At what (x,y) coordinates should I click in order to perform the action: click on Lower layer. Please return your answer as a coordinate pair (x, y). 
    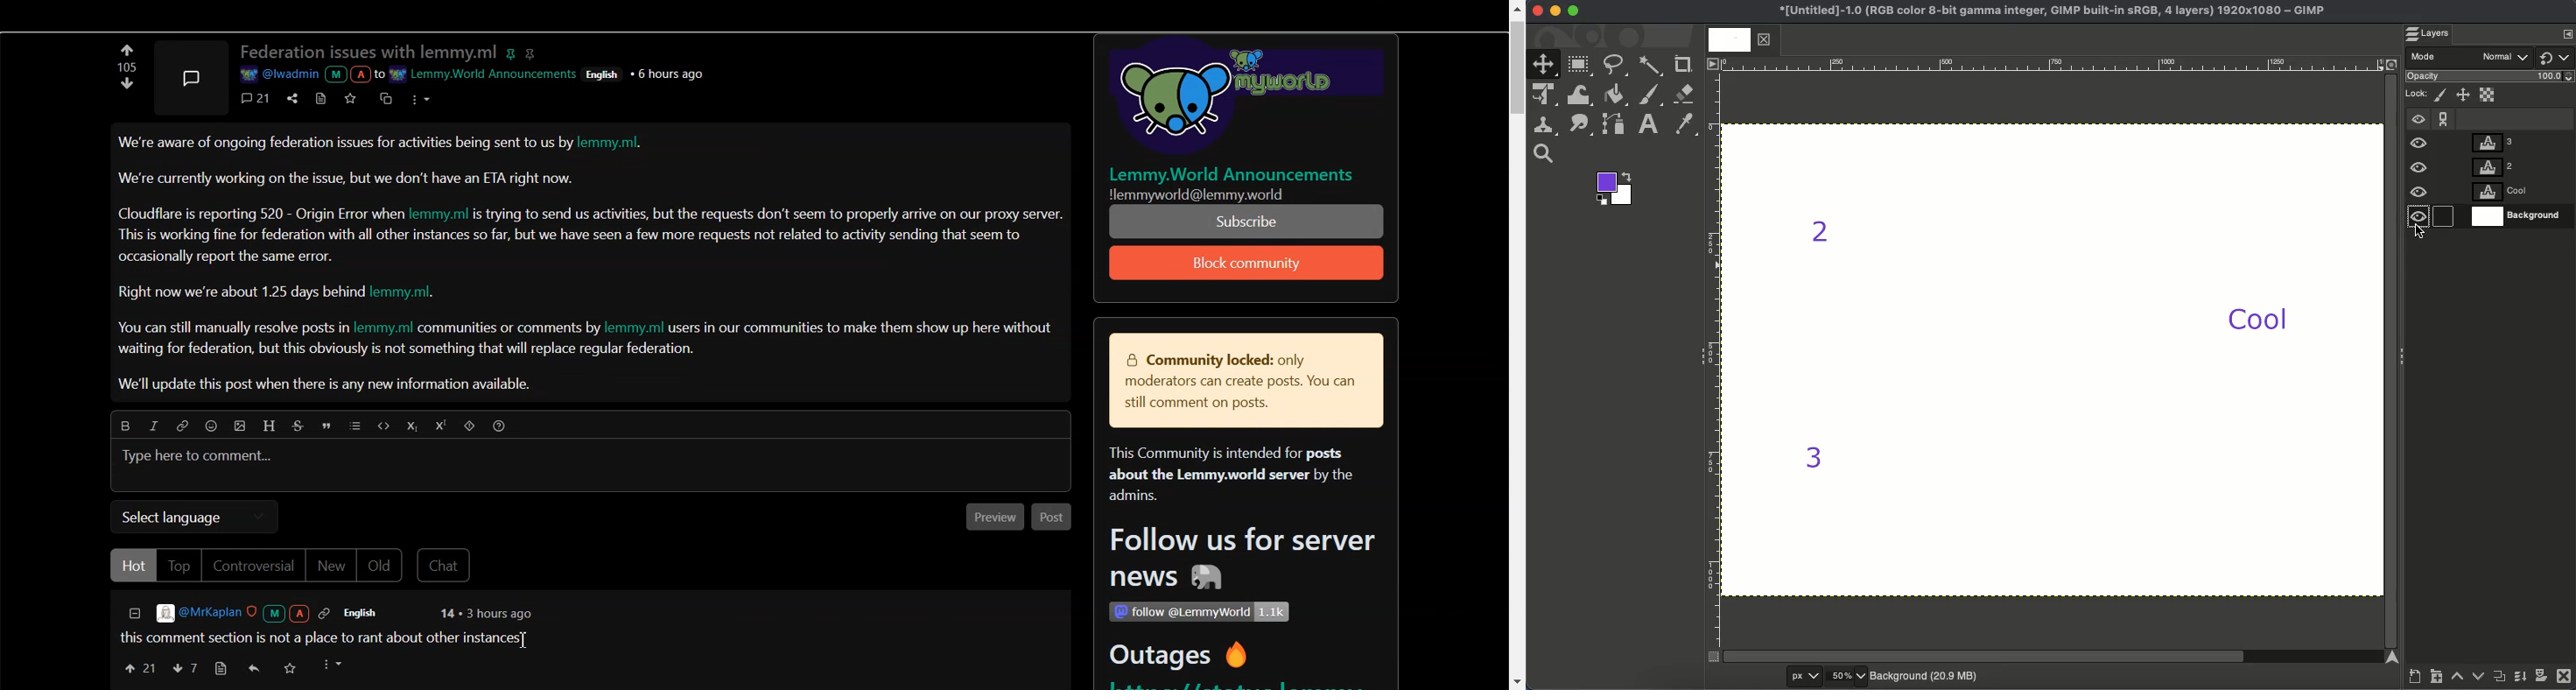
    Looking at the image, I should click on (2477, 679).